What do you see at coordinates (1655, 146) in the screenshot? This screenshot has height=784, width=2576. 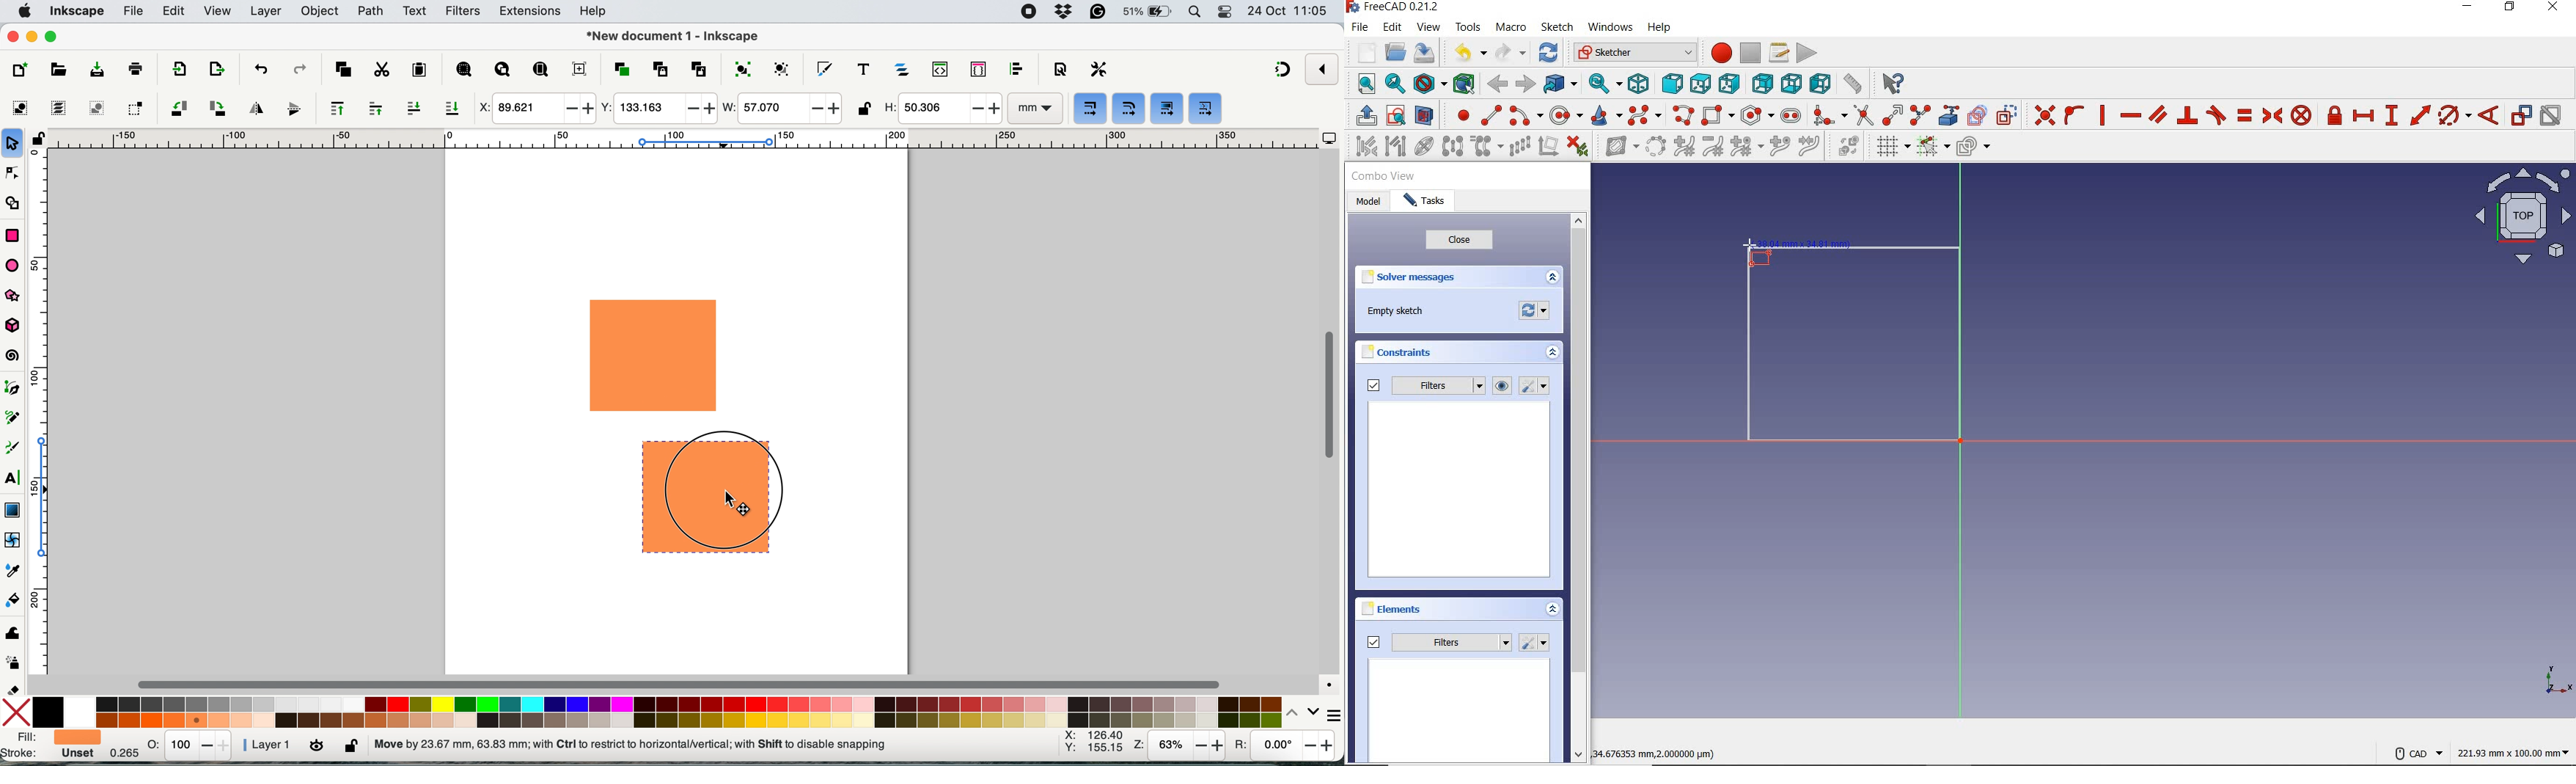 I see `convert geometry to b-spline` at bounding box center [1655, 146].